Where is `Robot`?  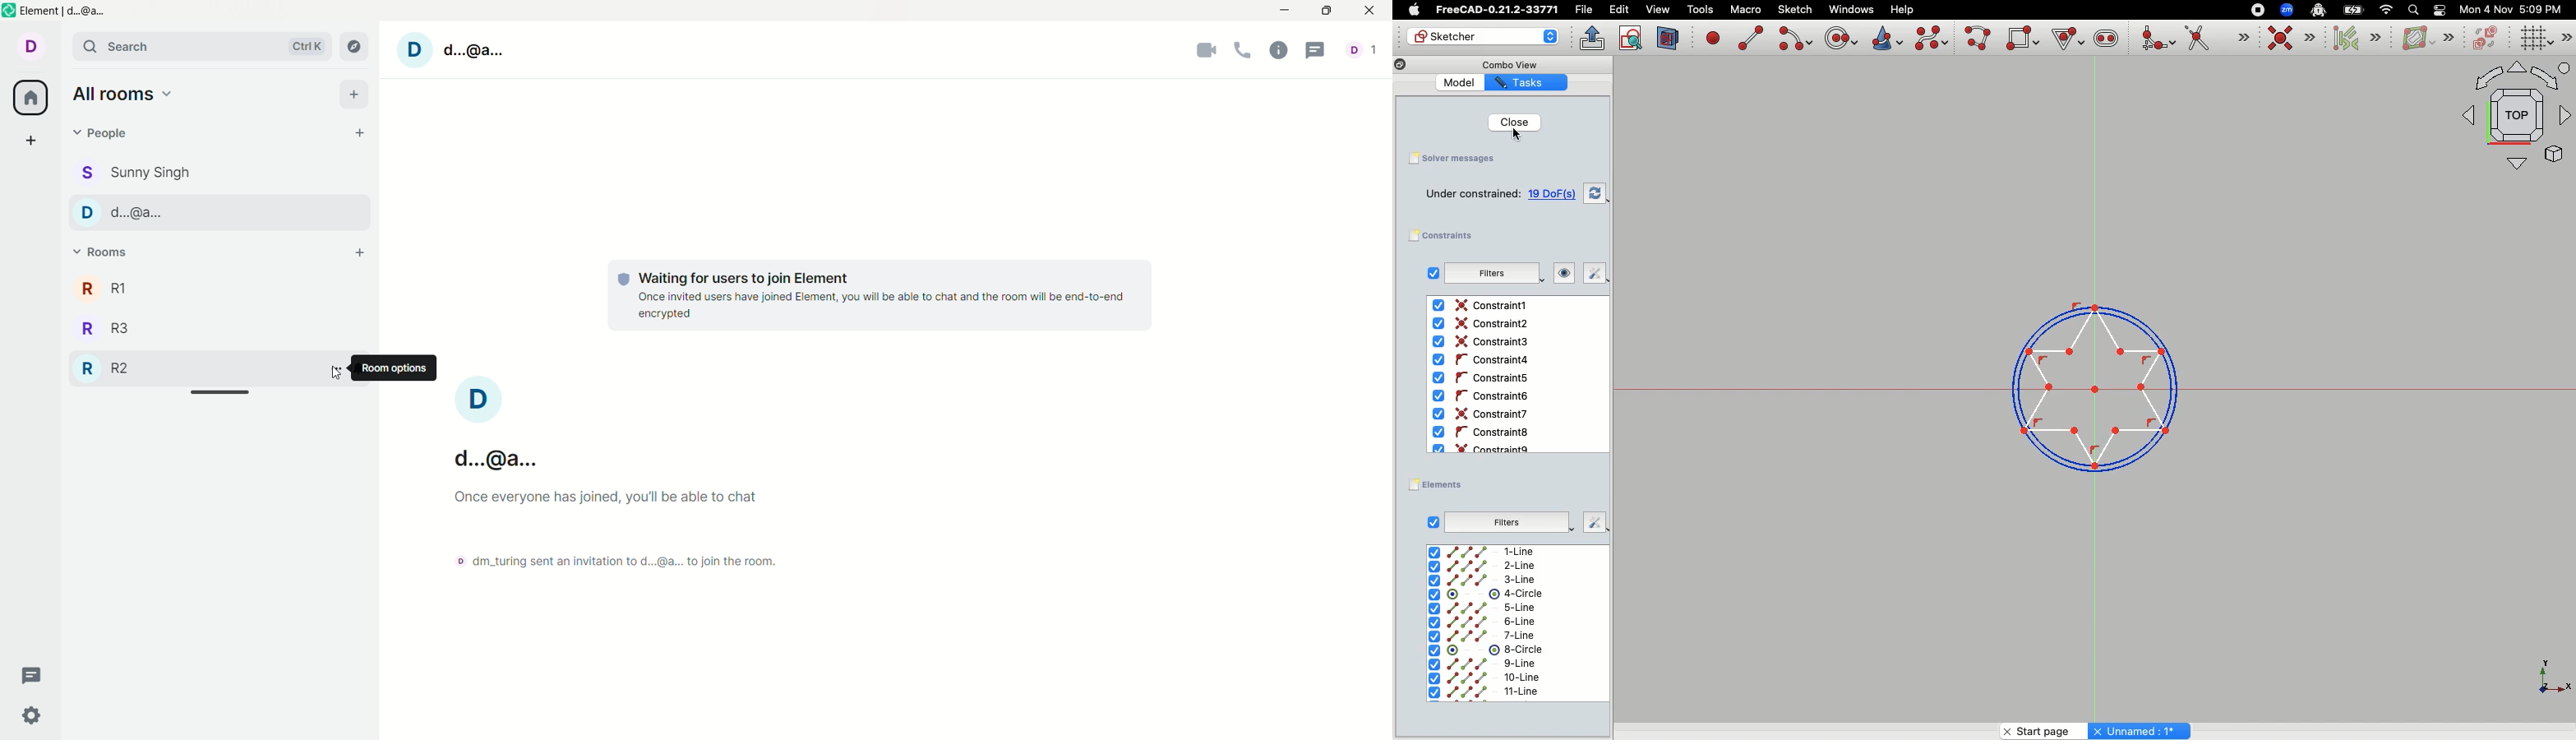 Robot is located at coordinates (2318, 12).